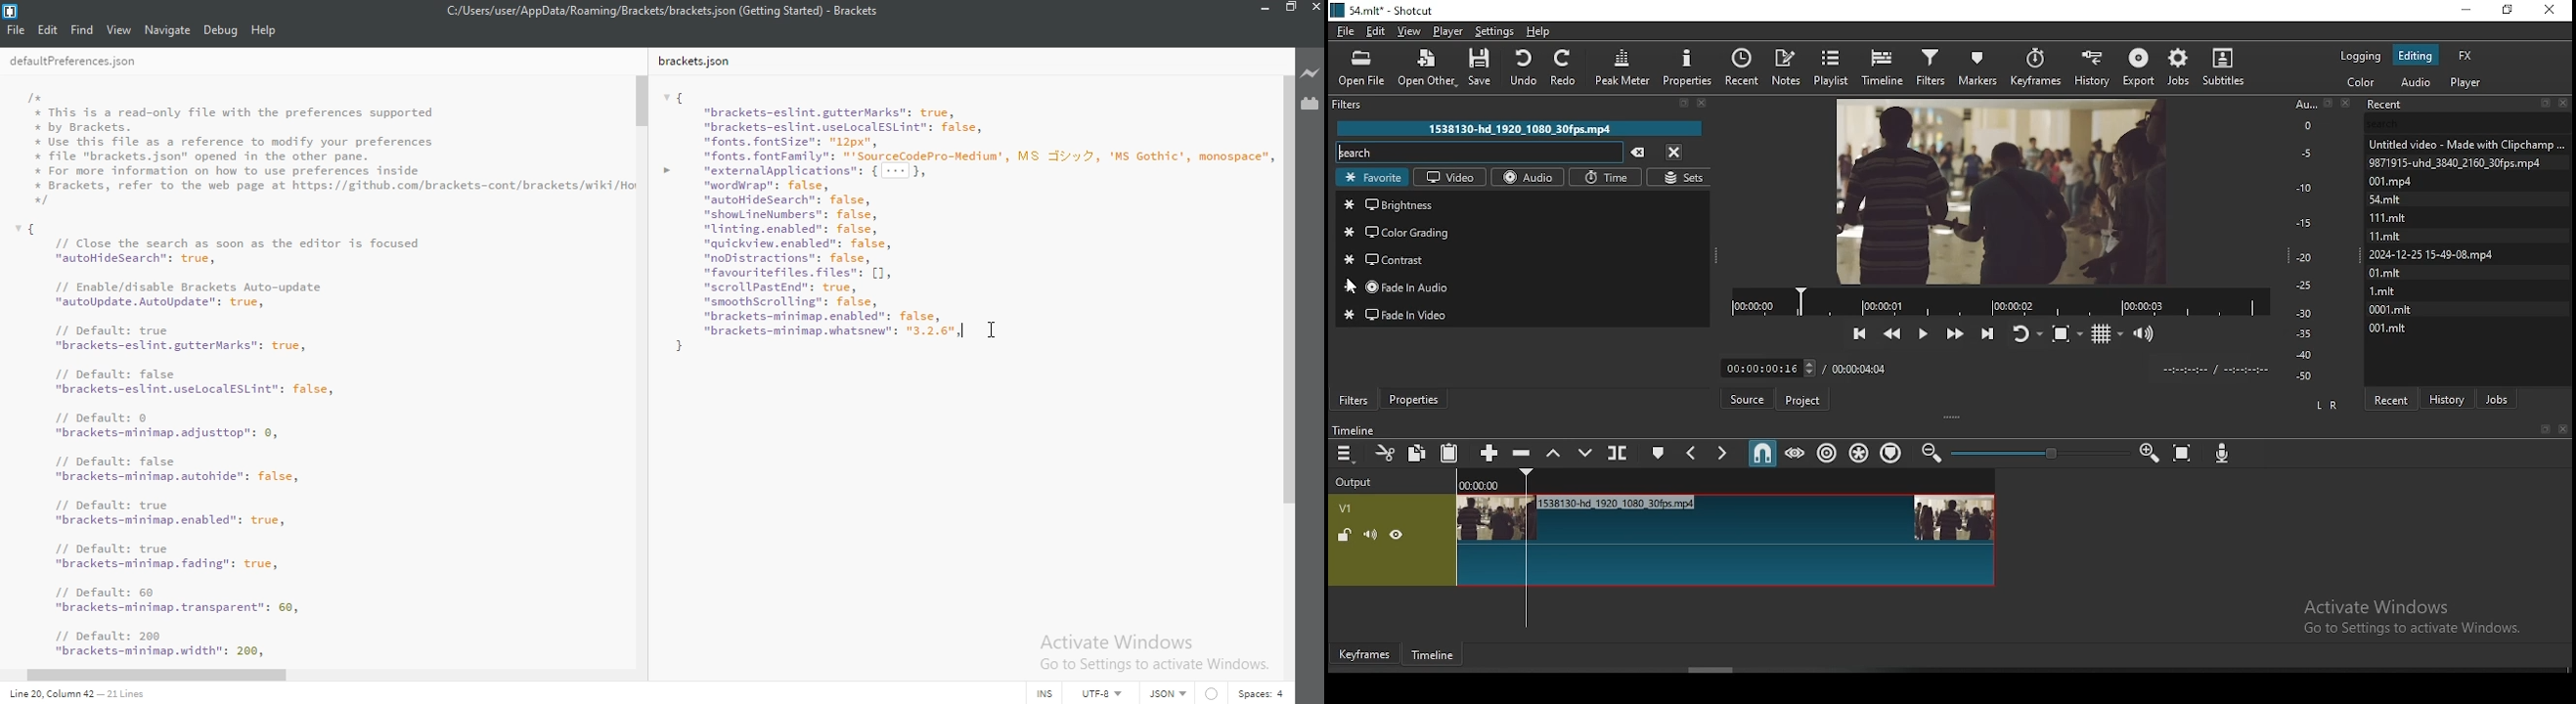 This screenshot has width=2576, height=728. What do you see at coordinates (1309, 73) in the screenshot?
I see `live preview` at bounding box center [1309, 73].